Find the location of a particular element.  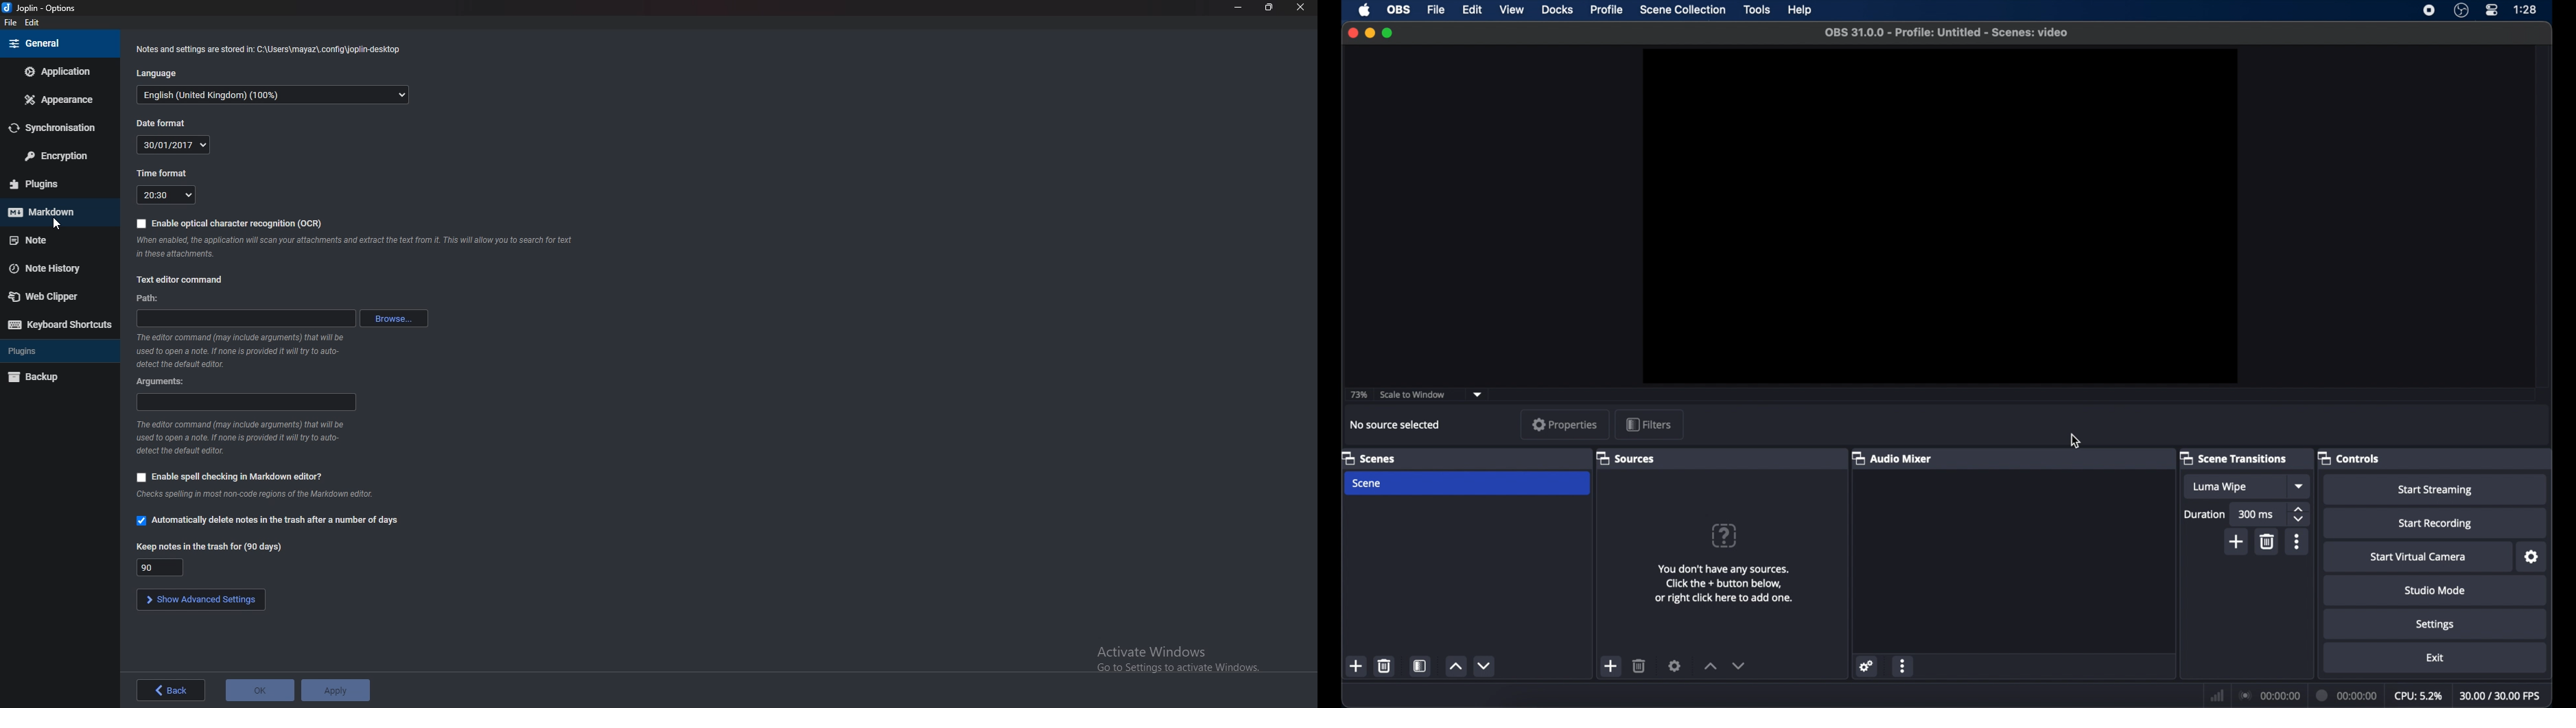

filters is located at coordinates (1649, 425).